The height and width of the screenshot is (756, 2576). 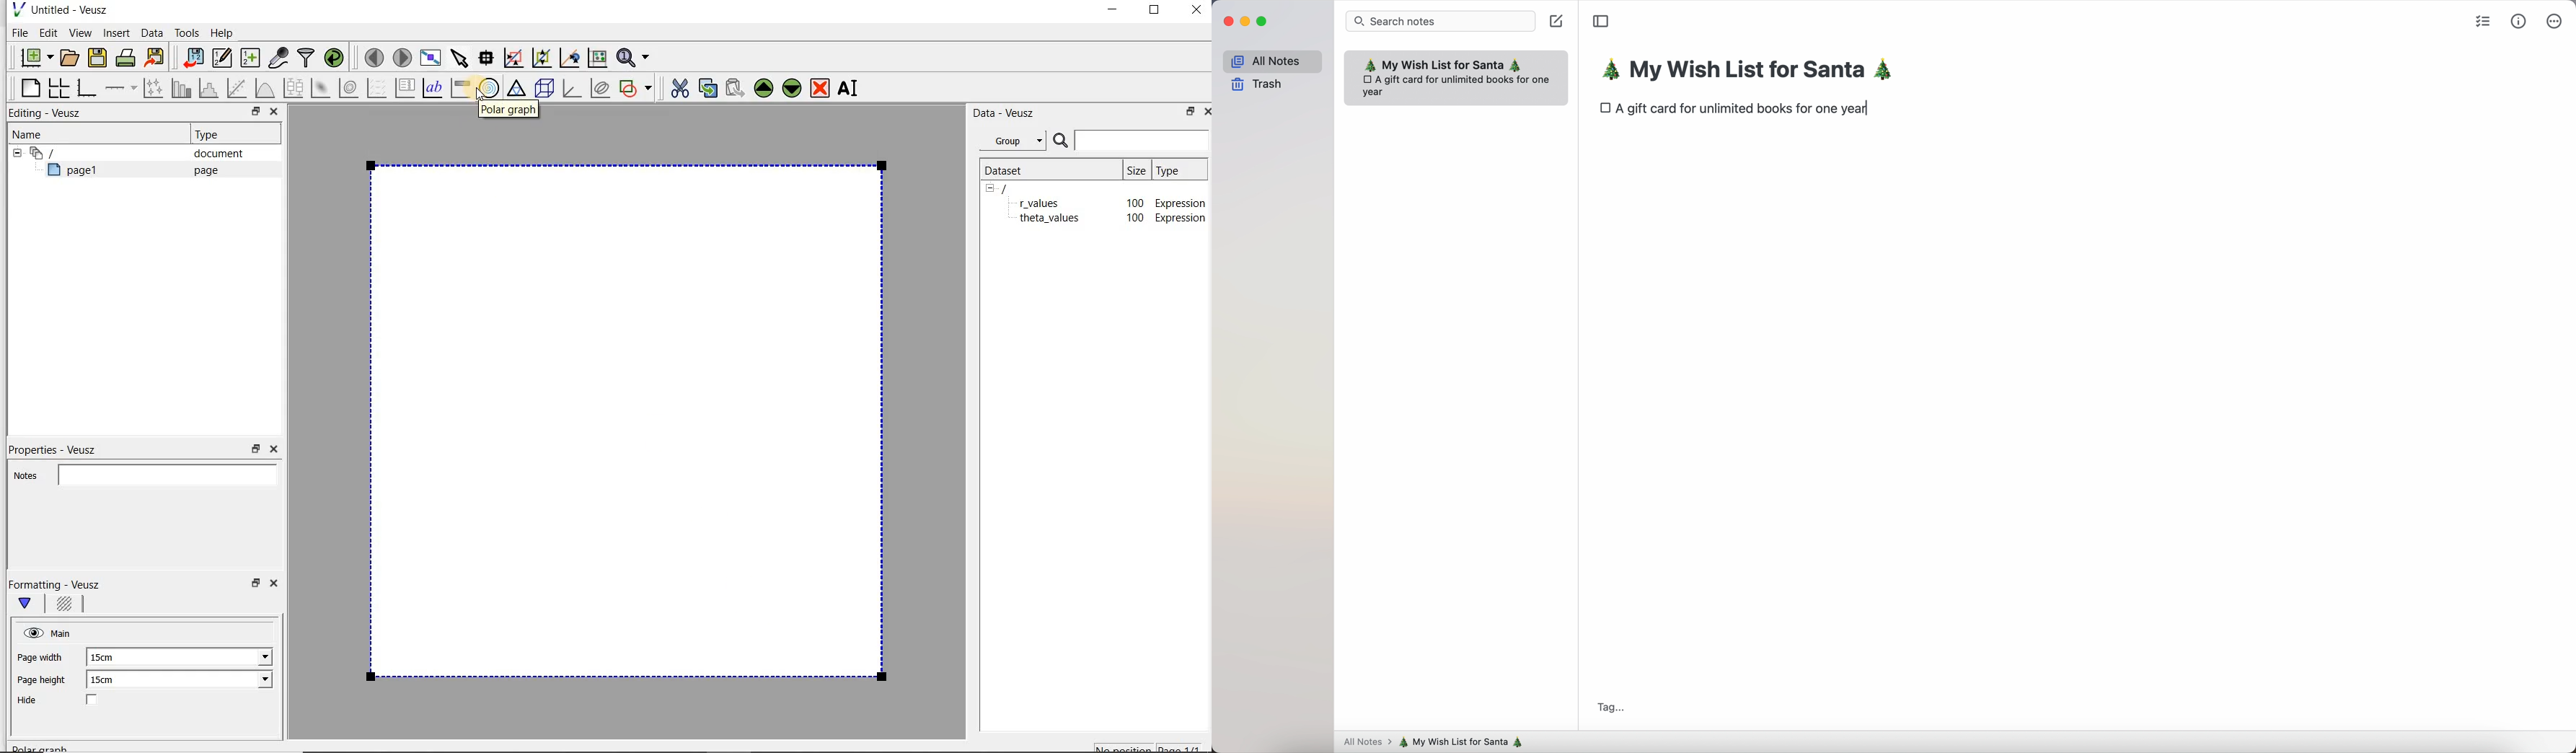 What do you see at coordinates (434, 87) in the screenshot?
I see `text label` at bounding box center [434, 87].